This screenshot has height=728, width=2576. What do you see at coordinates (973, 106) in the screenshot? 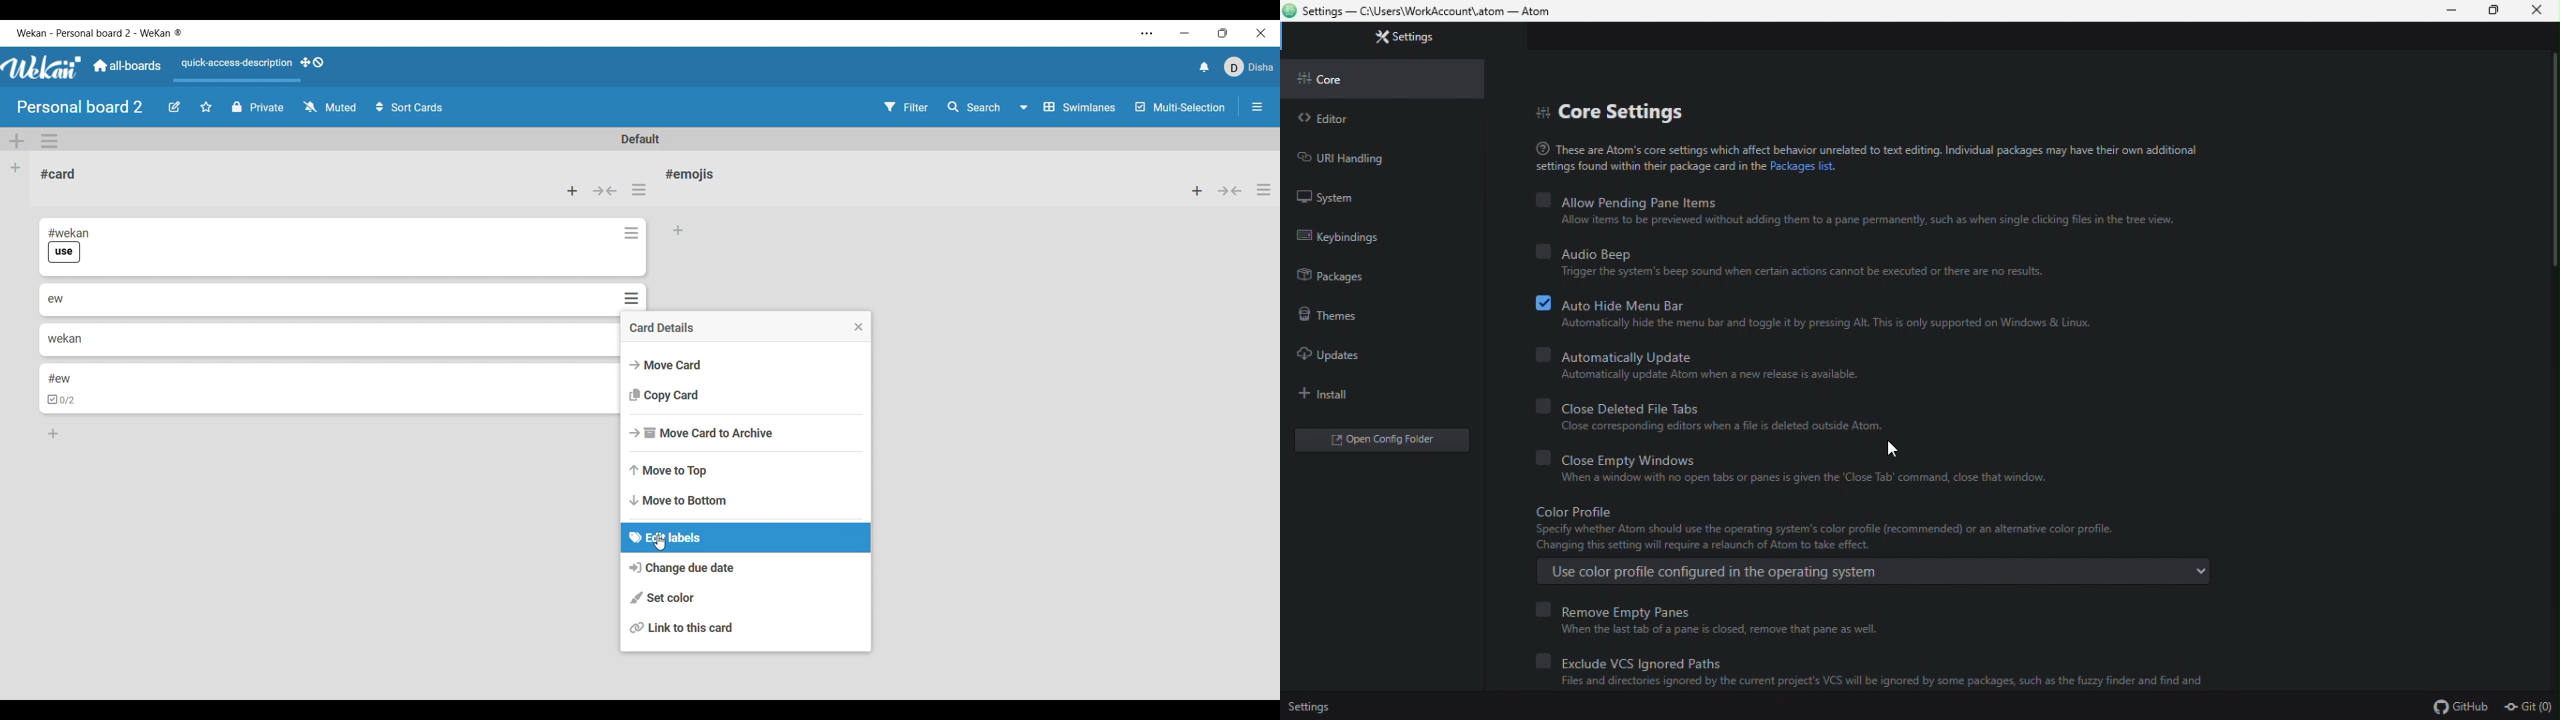
I see `Search` at bounding box center [973, 106].